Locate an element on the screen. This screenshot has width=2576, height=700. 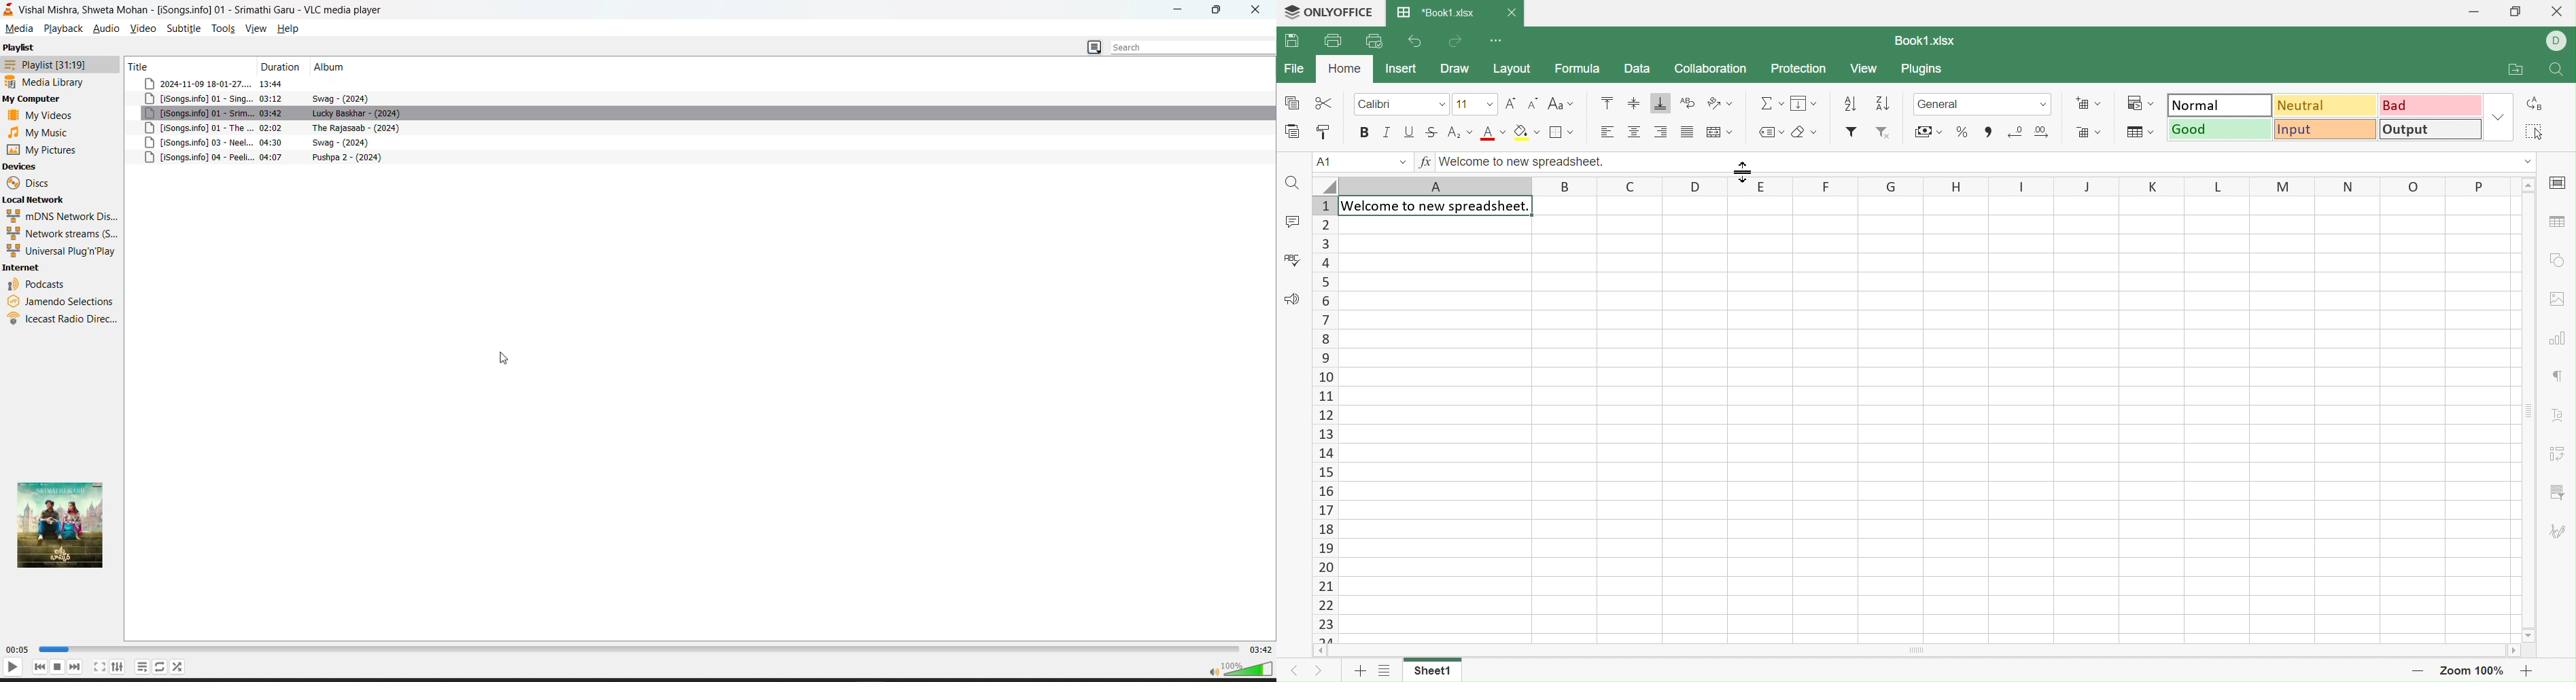
Align Top is located at coordinates (1605, 103).